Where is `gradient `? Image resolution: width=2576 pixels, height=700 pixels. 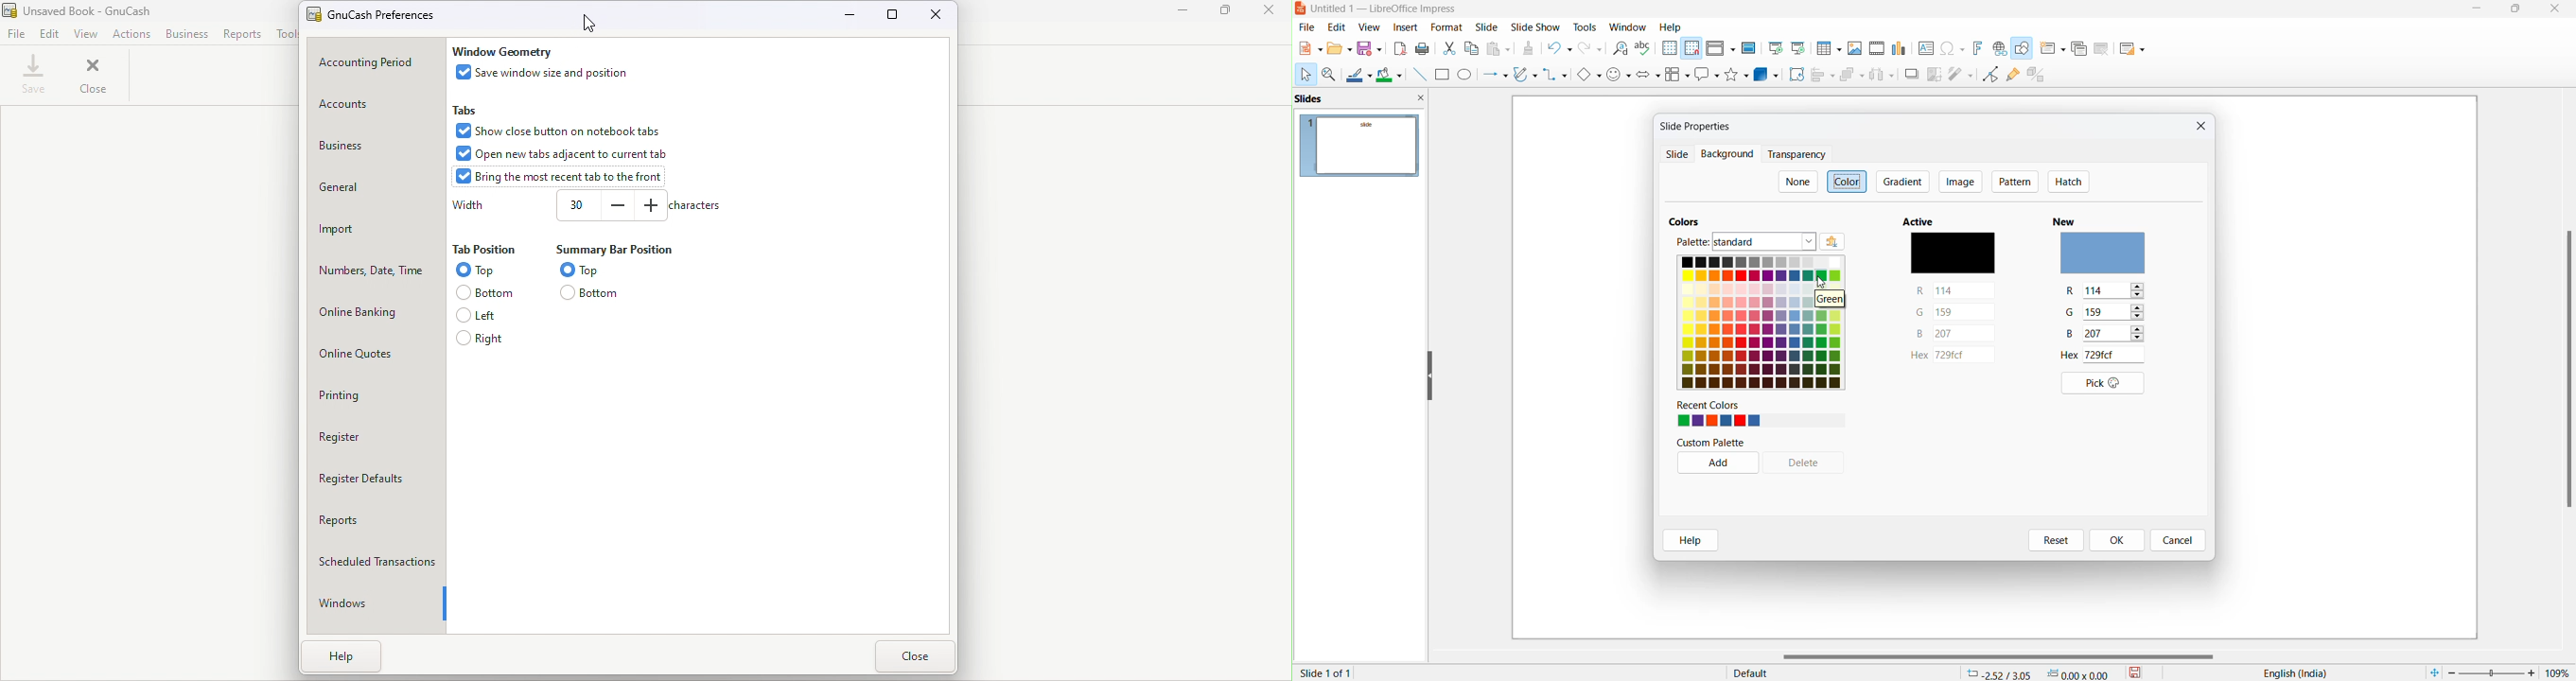
gradient  is located at coordinates (1904, 181).